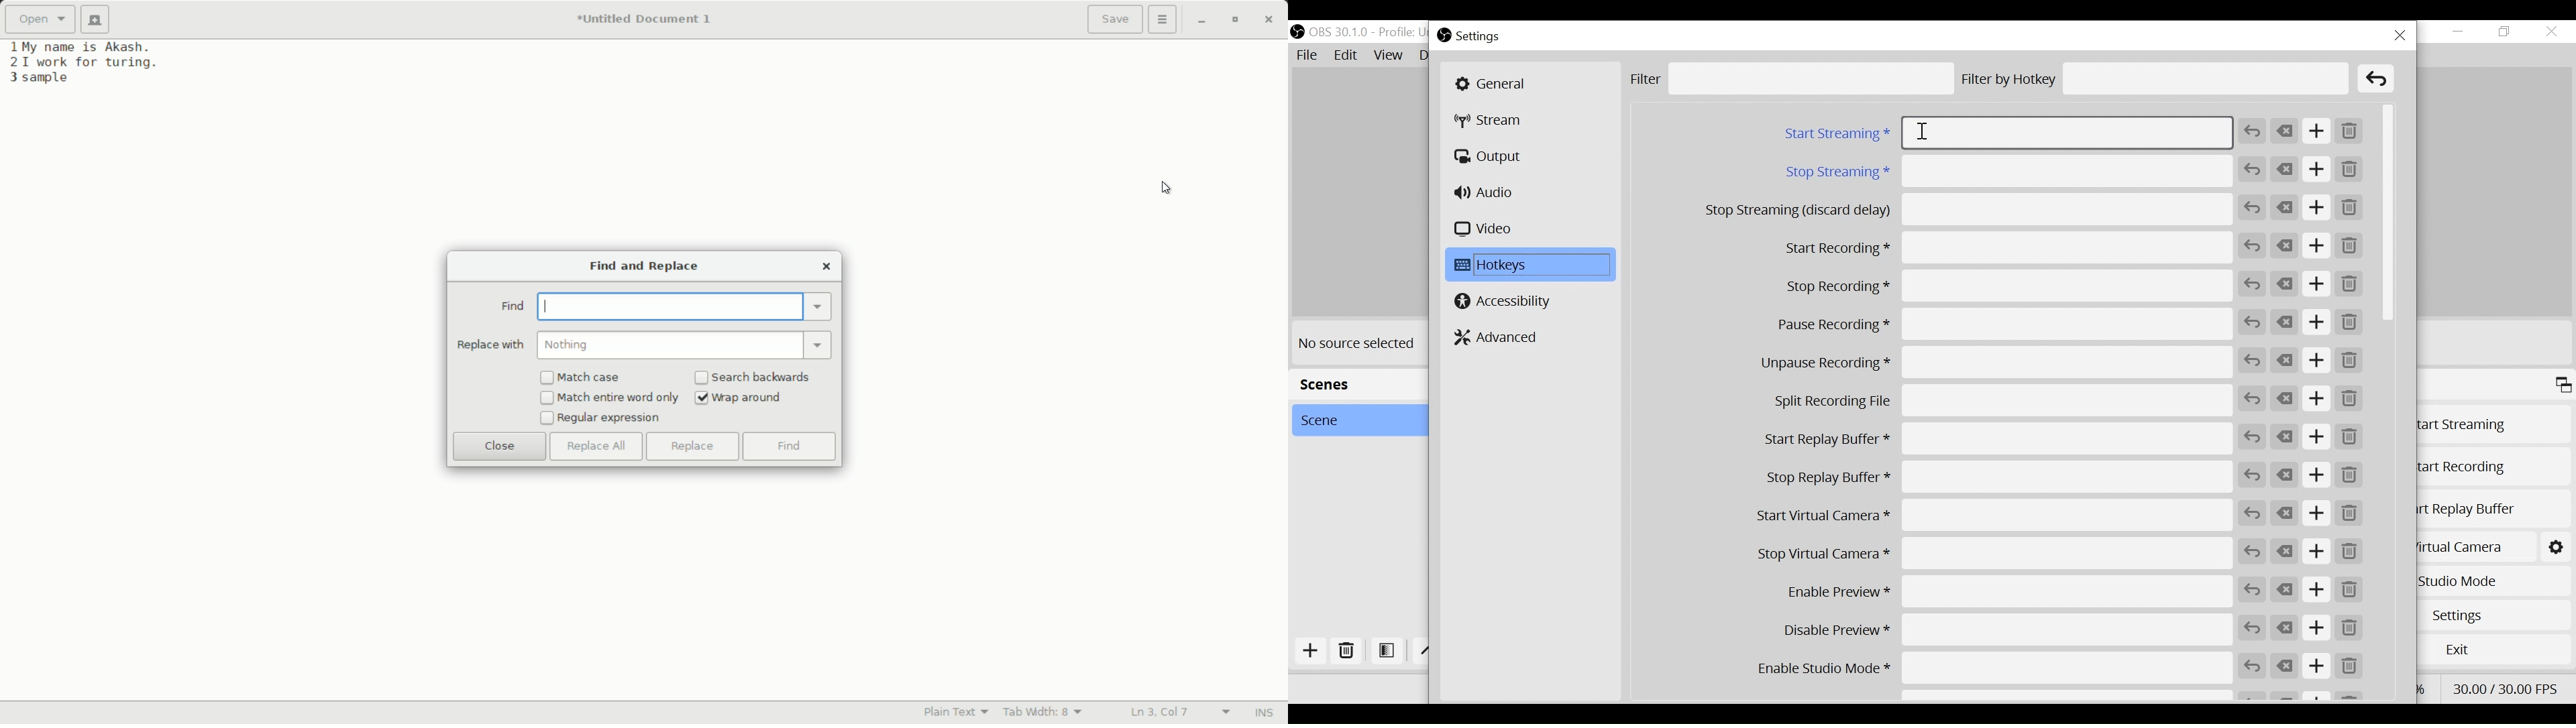  I want to click on OBS Version, so click(1366, 31).